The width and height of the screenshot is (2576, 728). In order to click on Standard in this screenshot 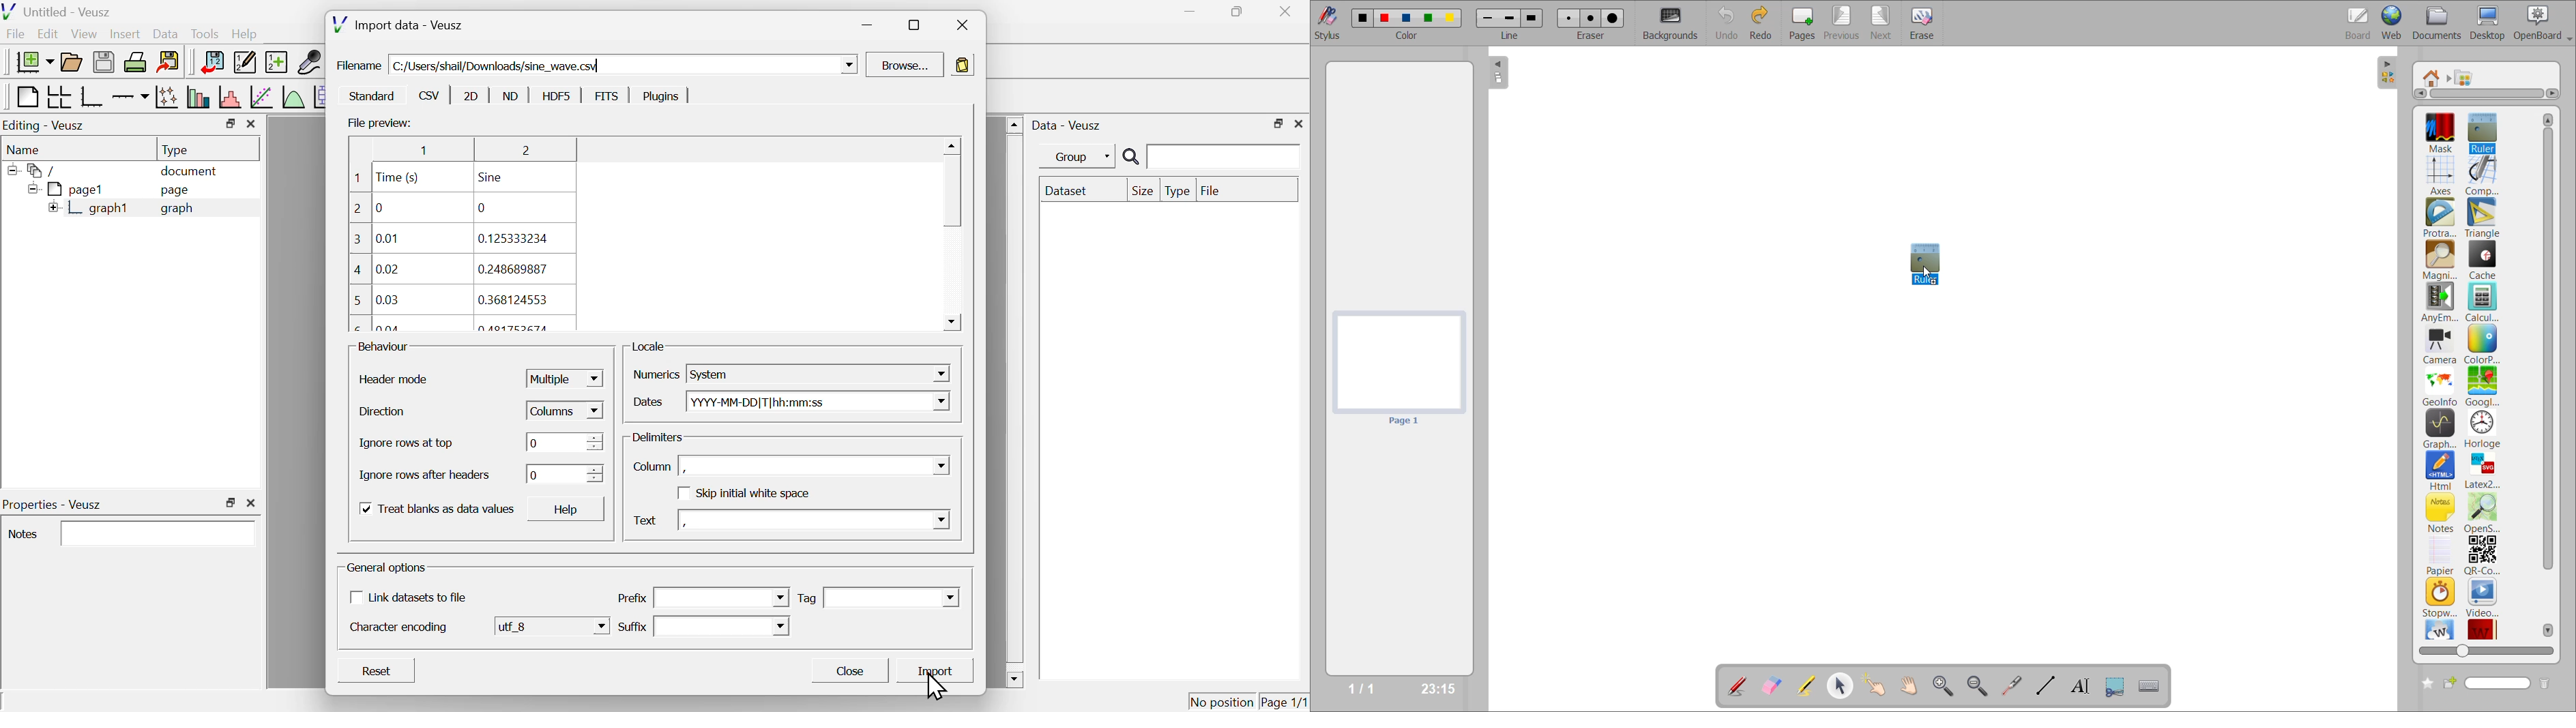, I will do `click(370, 97)`.